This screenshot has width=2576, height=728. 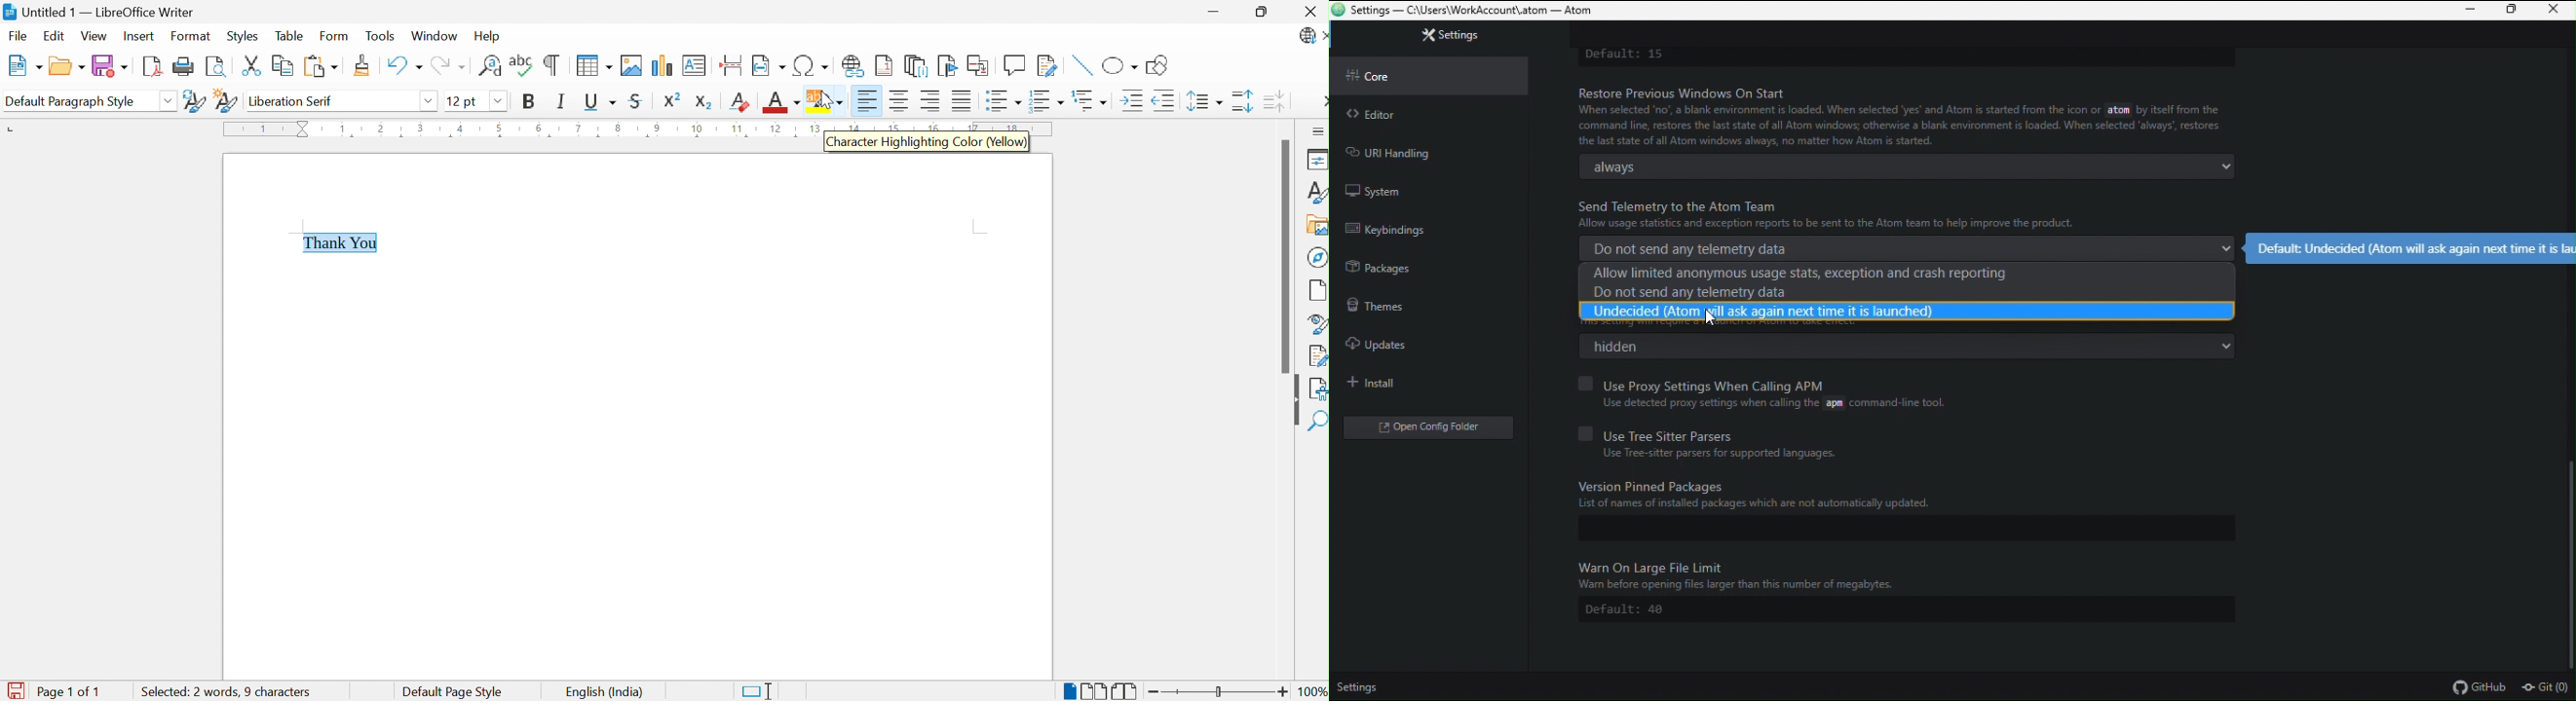 What do you see at coordinates (1317, 257) in the screenshot?
I see `Navigator` at bounding box center [1317, 257].